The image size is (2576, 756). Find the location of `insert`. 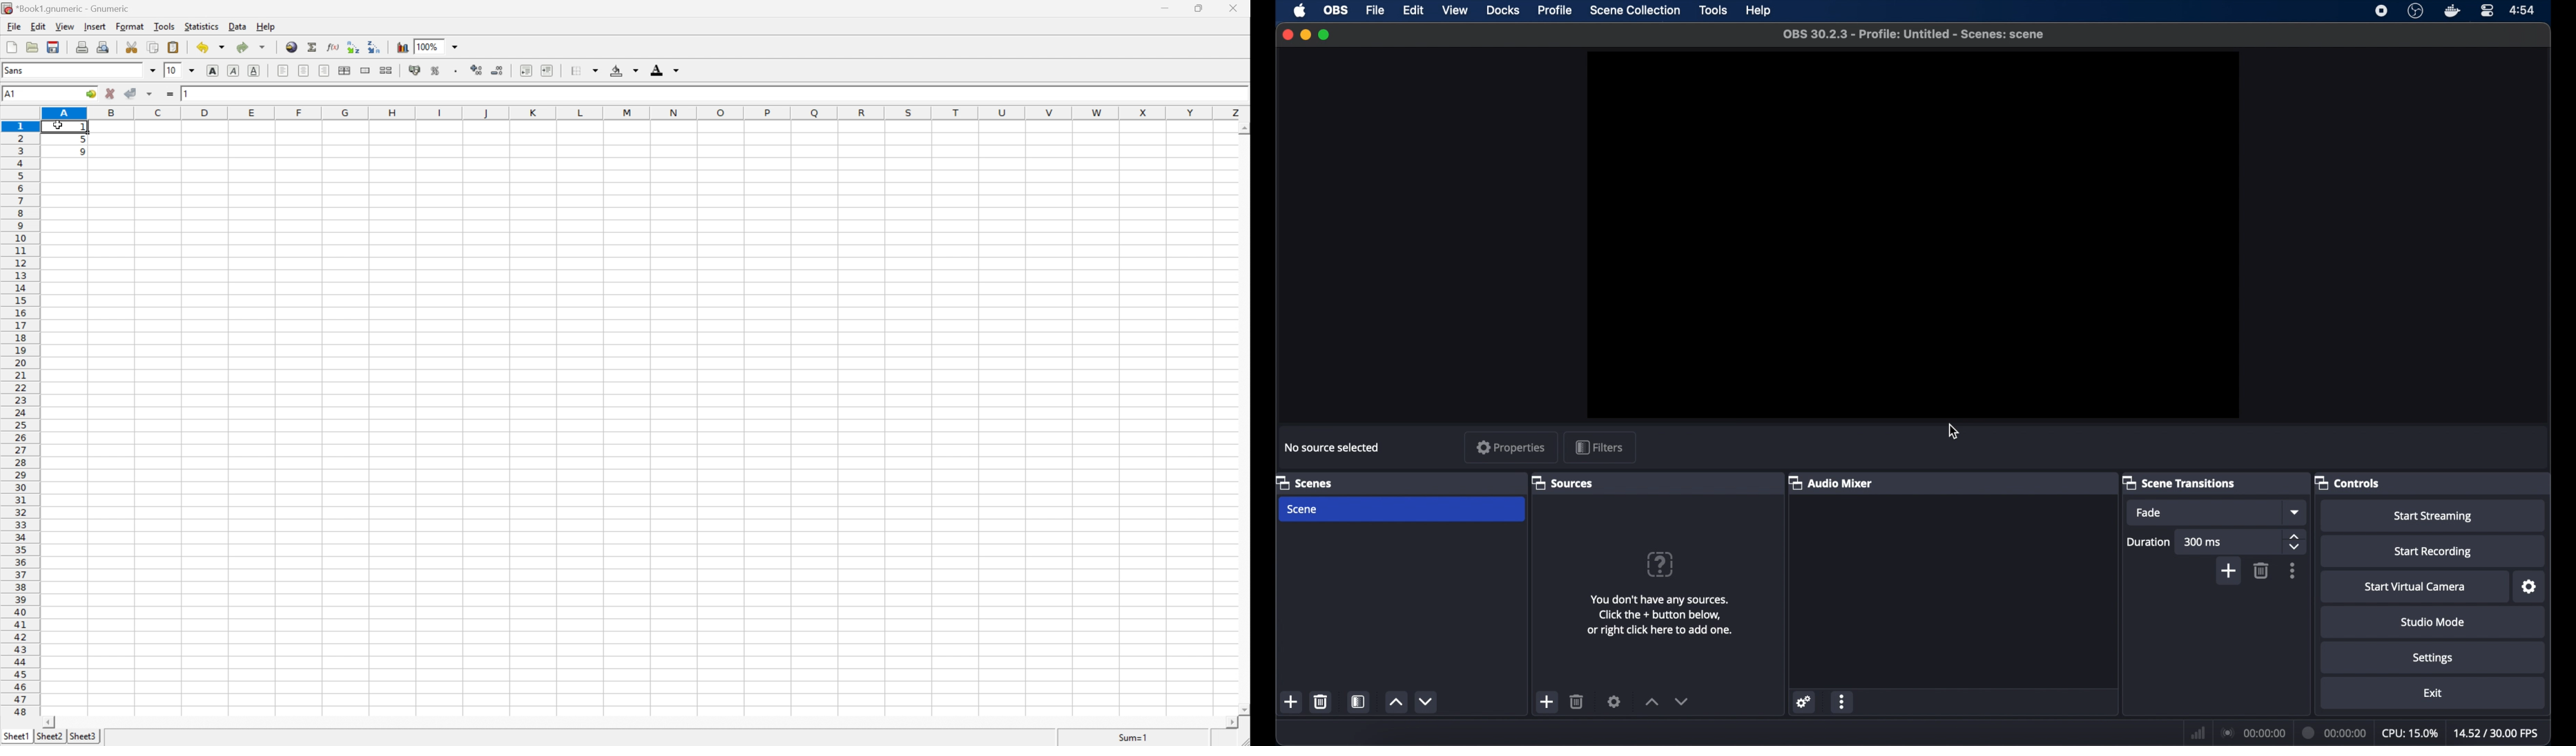

insert is located at coordinates (94, 25).